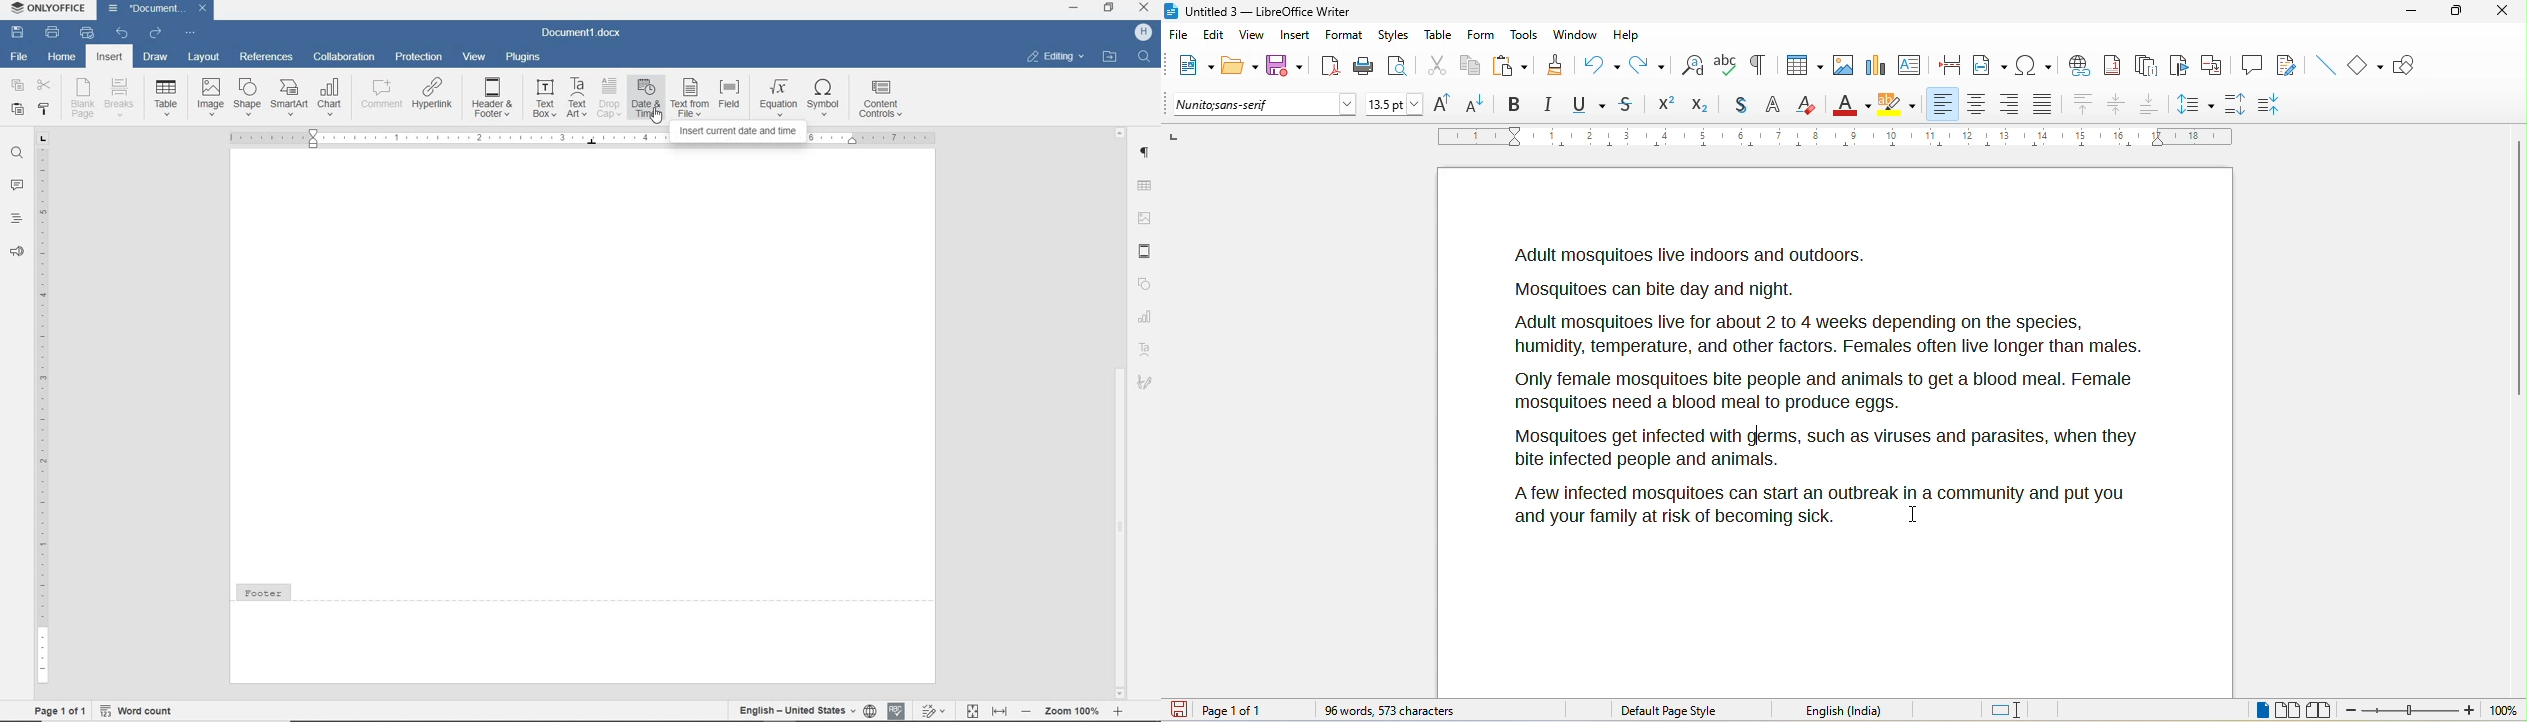 This screenshot has width=2548, height=728. Describe the element at coordinates (1258, 36) in the screenshot. I see `view` at that location.